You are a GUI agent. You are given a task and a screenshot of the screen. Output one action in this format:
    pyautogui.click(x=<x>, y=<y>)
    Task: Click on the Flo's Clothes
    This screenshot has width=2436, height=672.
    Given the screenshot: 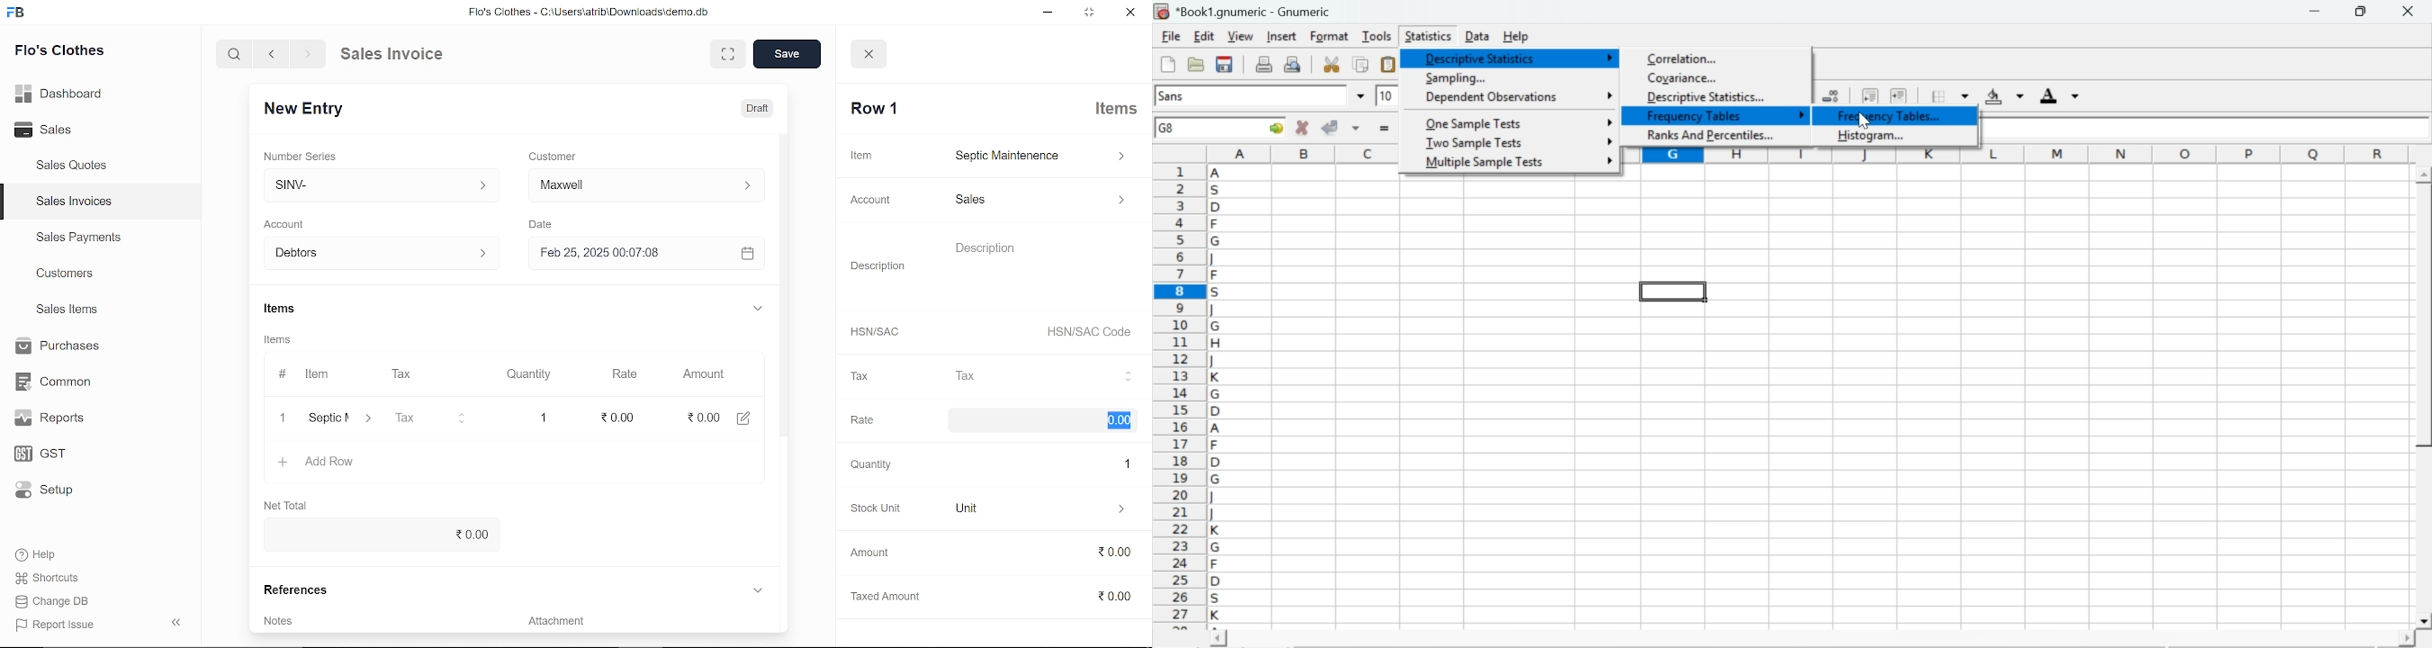 What is the action you would take?
    pyautogui.click(x=58, y=53)
    